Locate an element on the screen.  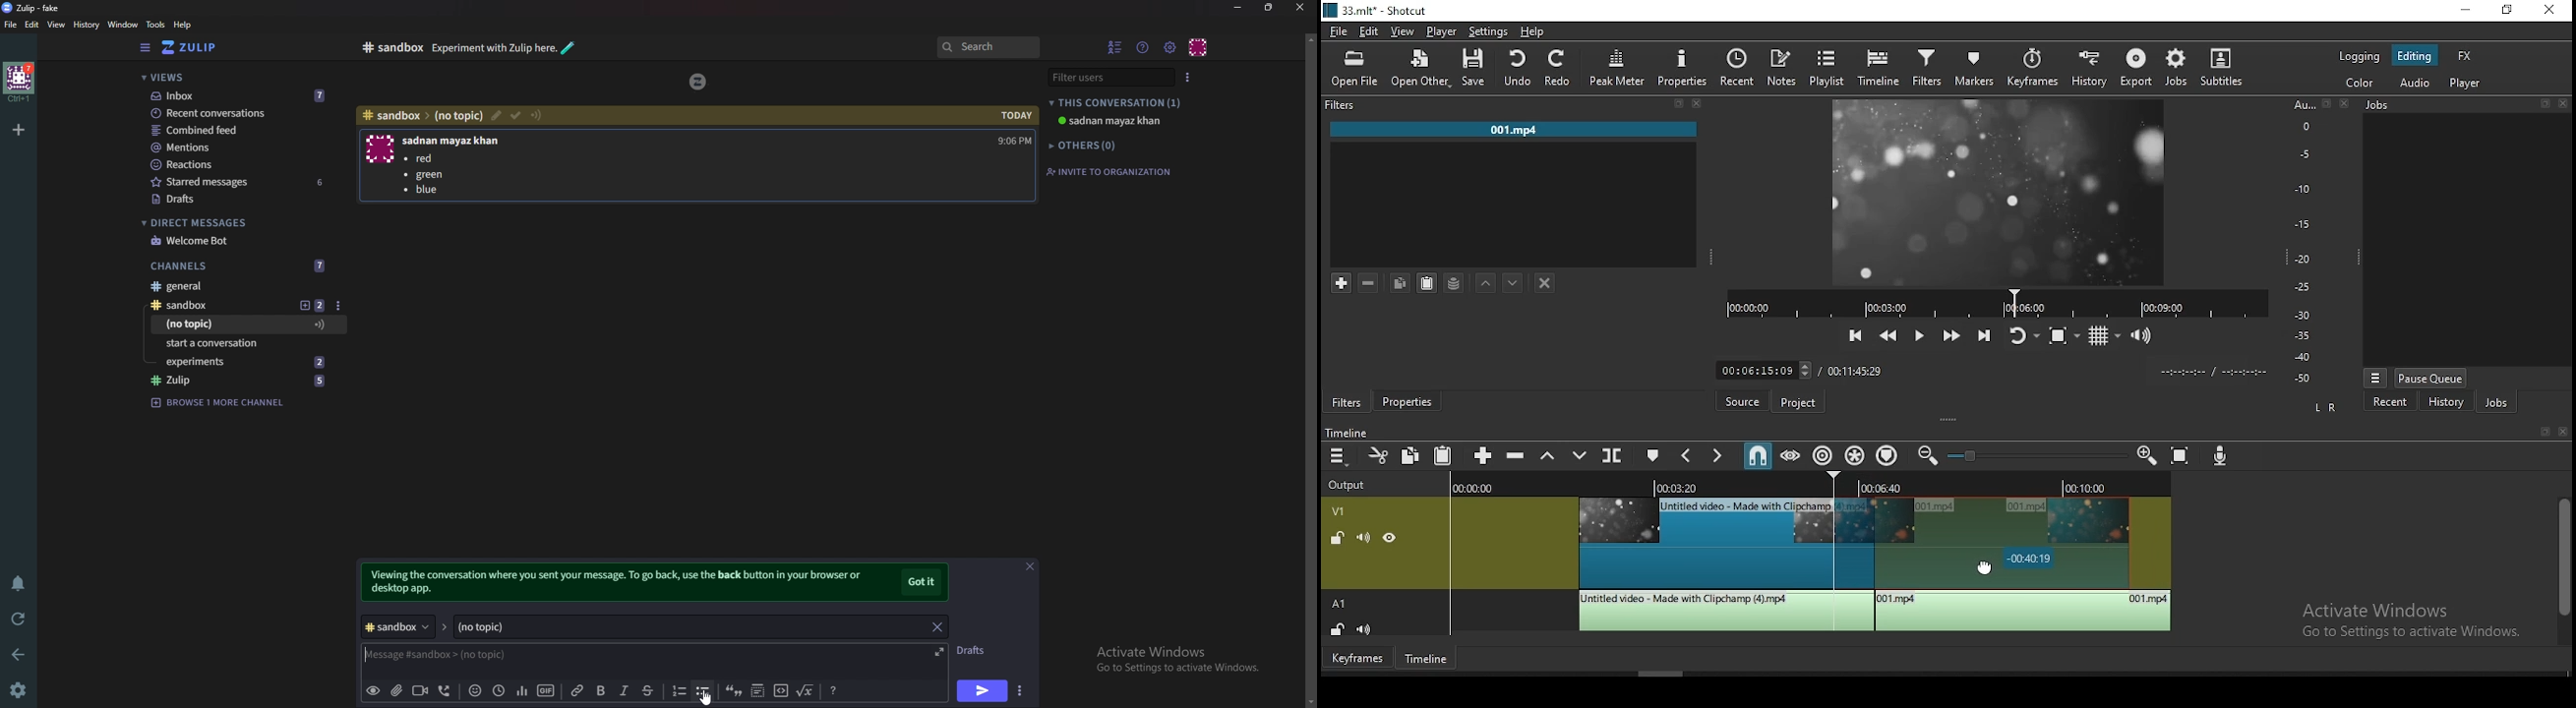
restore is located at coordinates (2506, 11).